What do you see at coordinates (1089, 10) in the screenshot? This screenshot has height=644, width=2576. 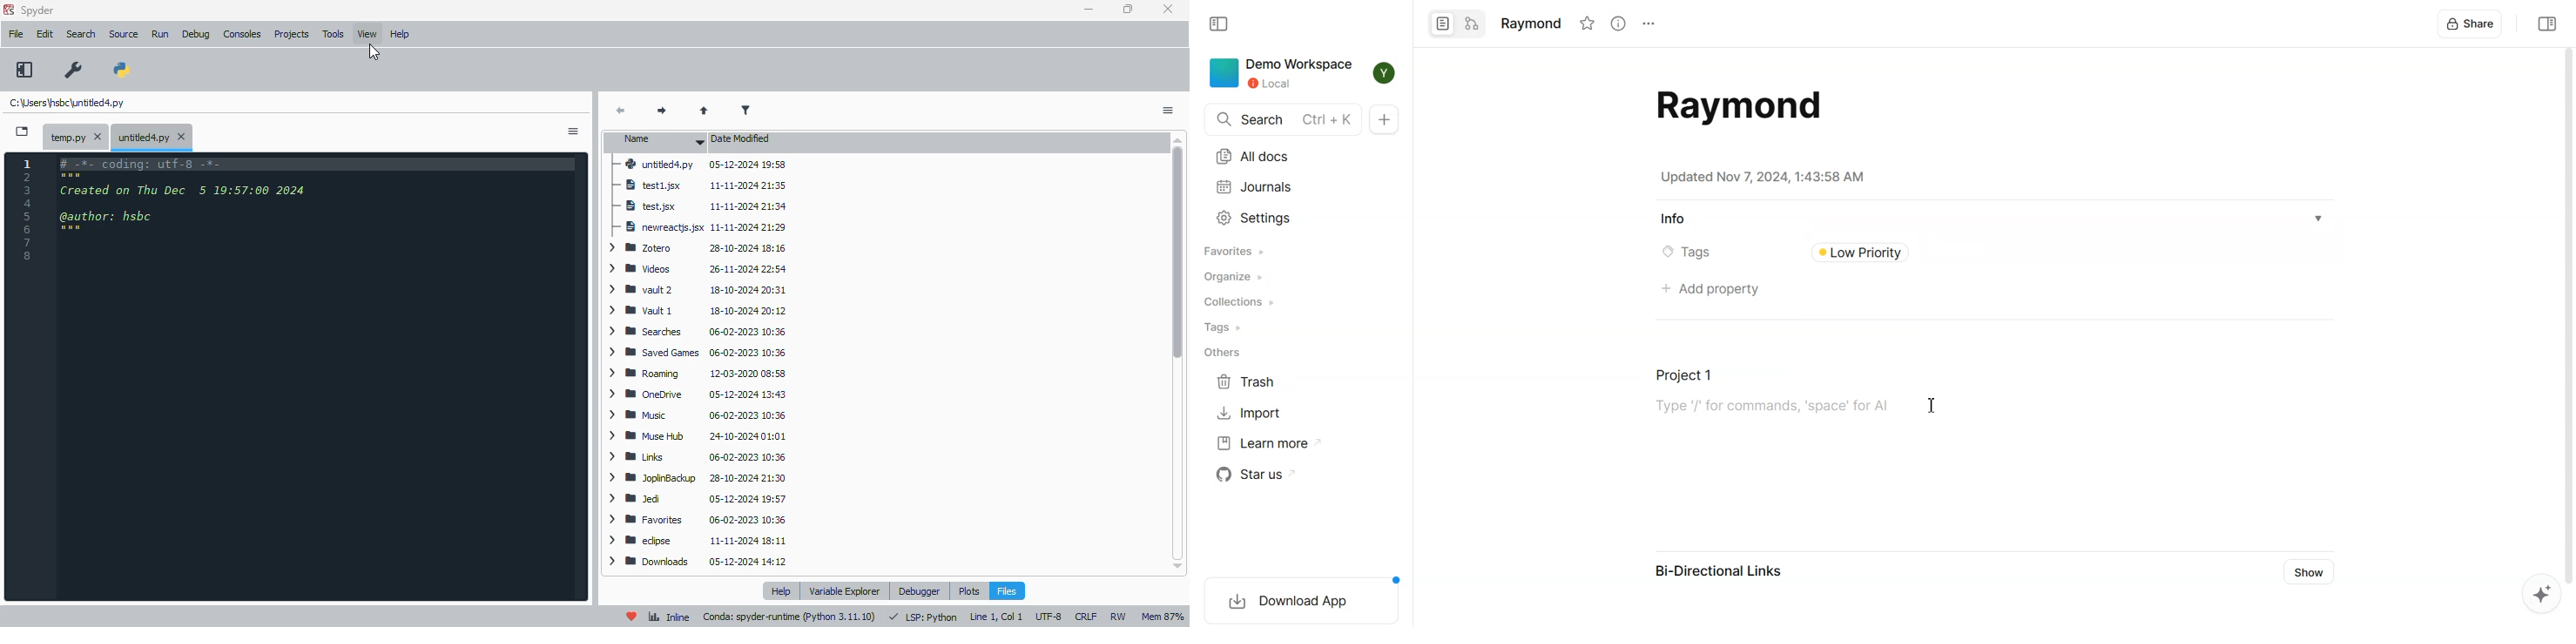 I see `minimize` at bounding box center [1089, 10].